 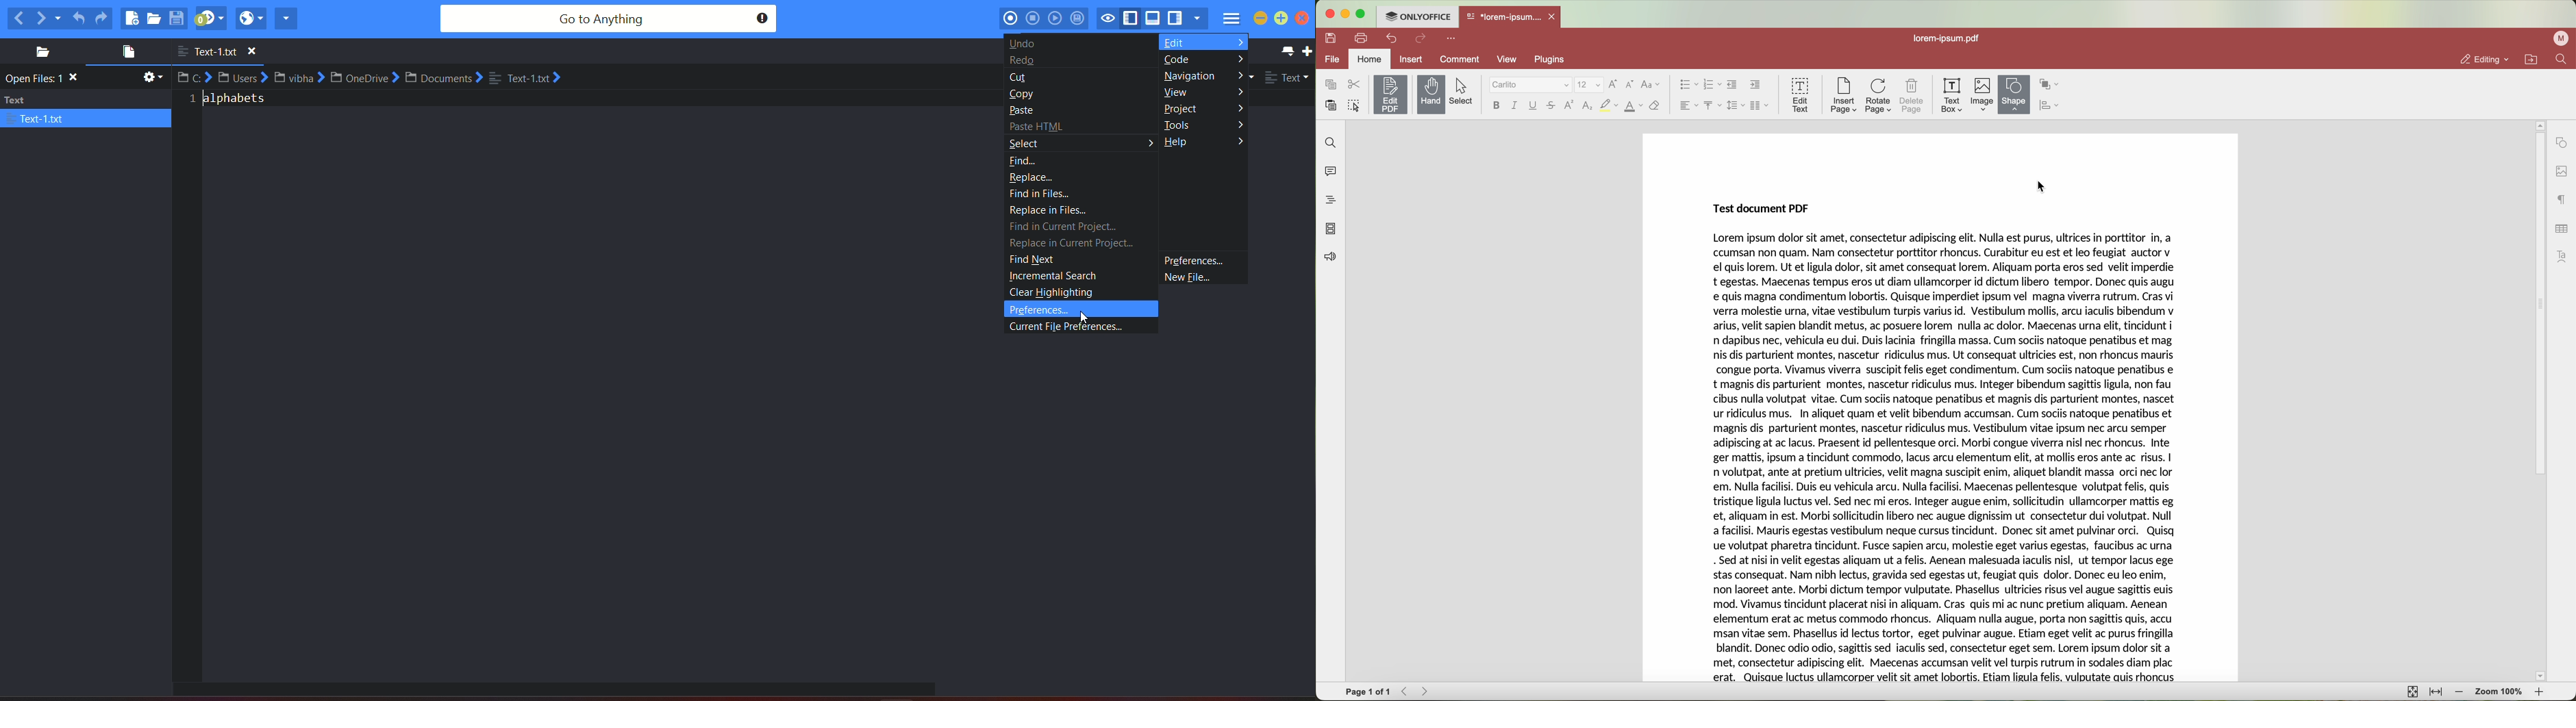 What do you see at coordinates (1733, 85) in the screenshot?
I see `decrease indent` at bounding box center [1733, 85].